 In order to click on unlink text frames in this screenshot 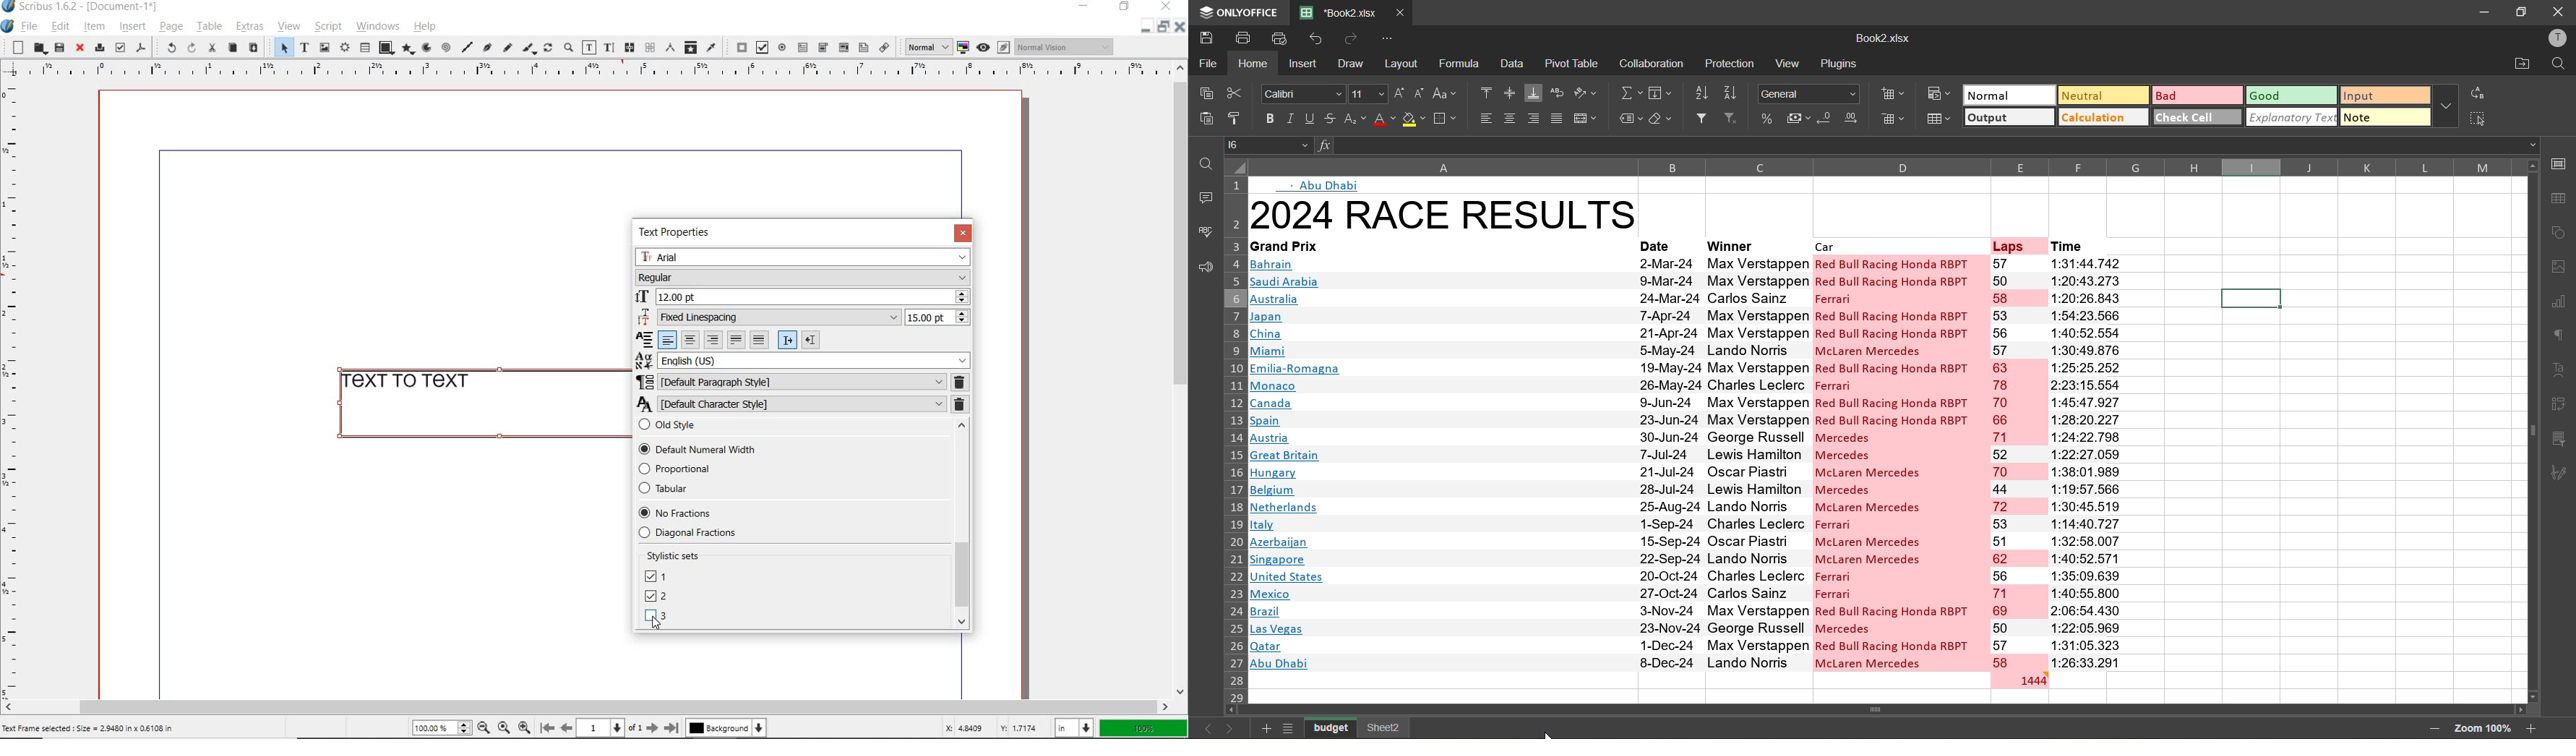, I will do `click(650, 48)`.